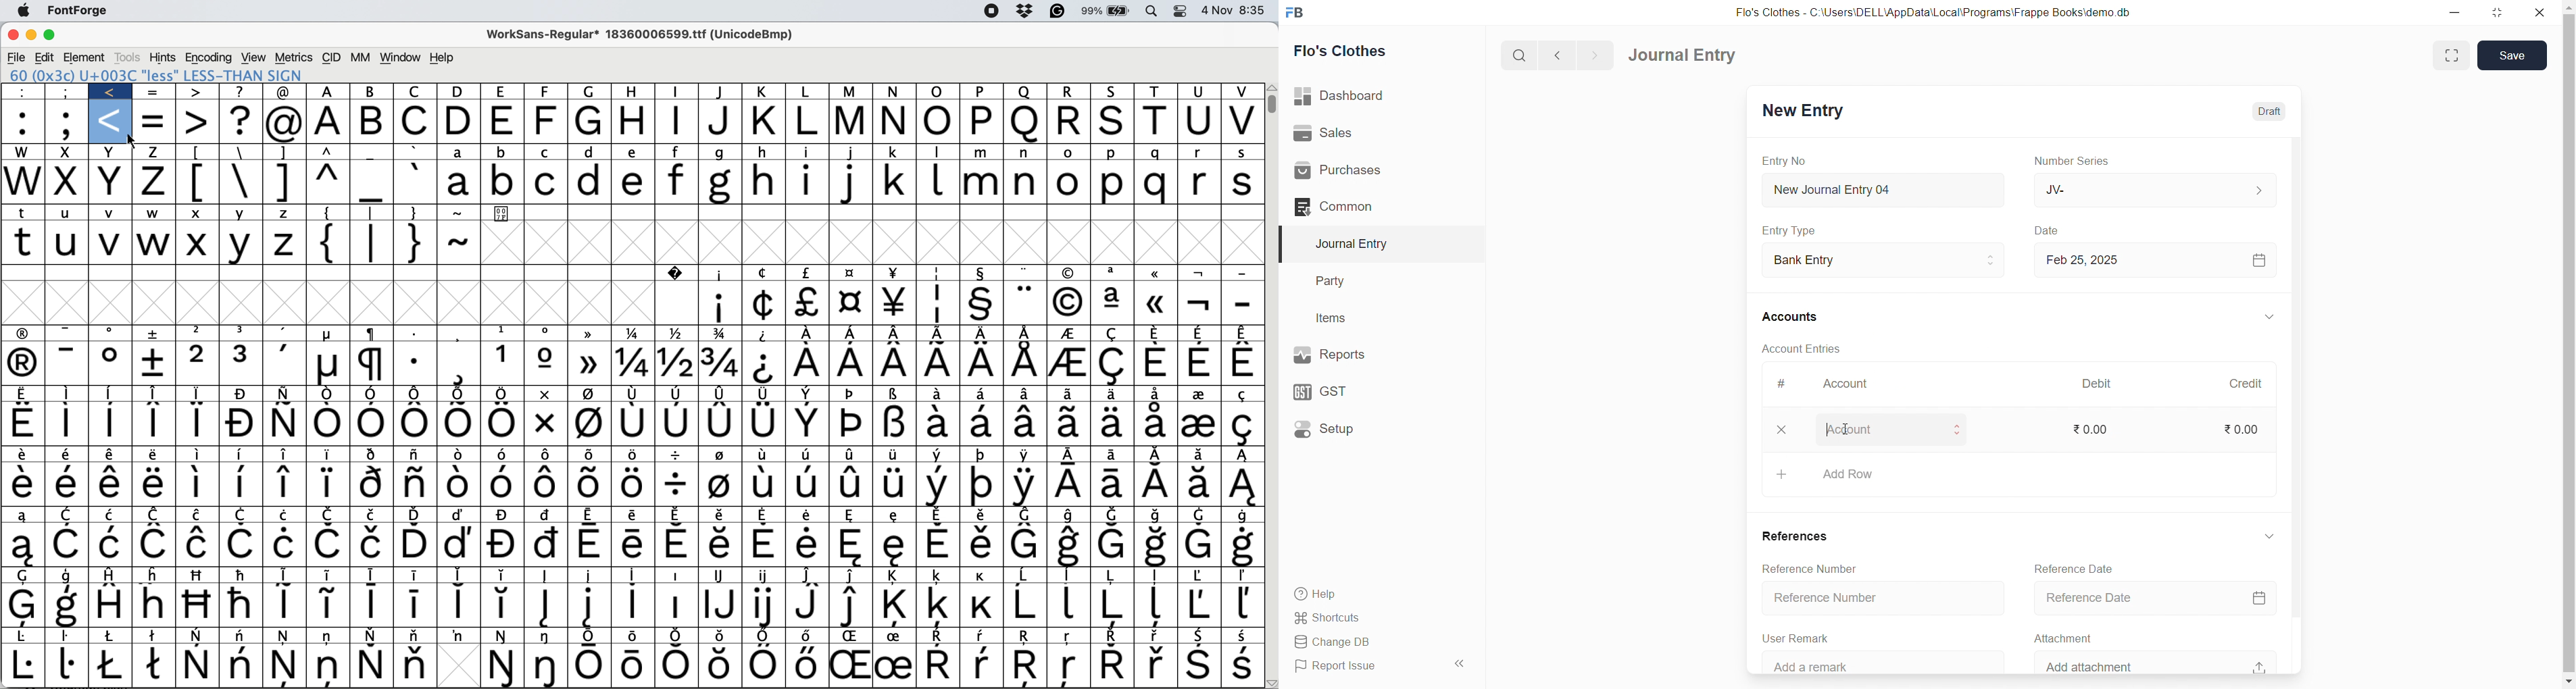  Describe the element at coordinates (764, 516) in the screenshot. I see `symbol` at that location.